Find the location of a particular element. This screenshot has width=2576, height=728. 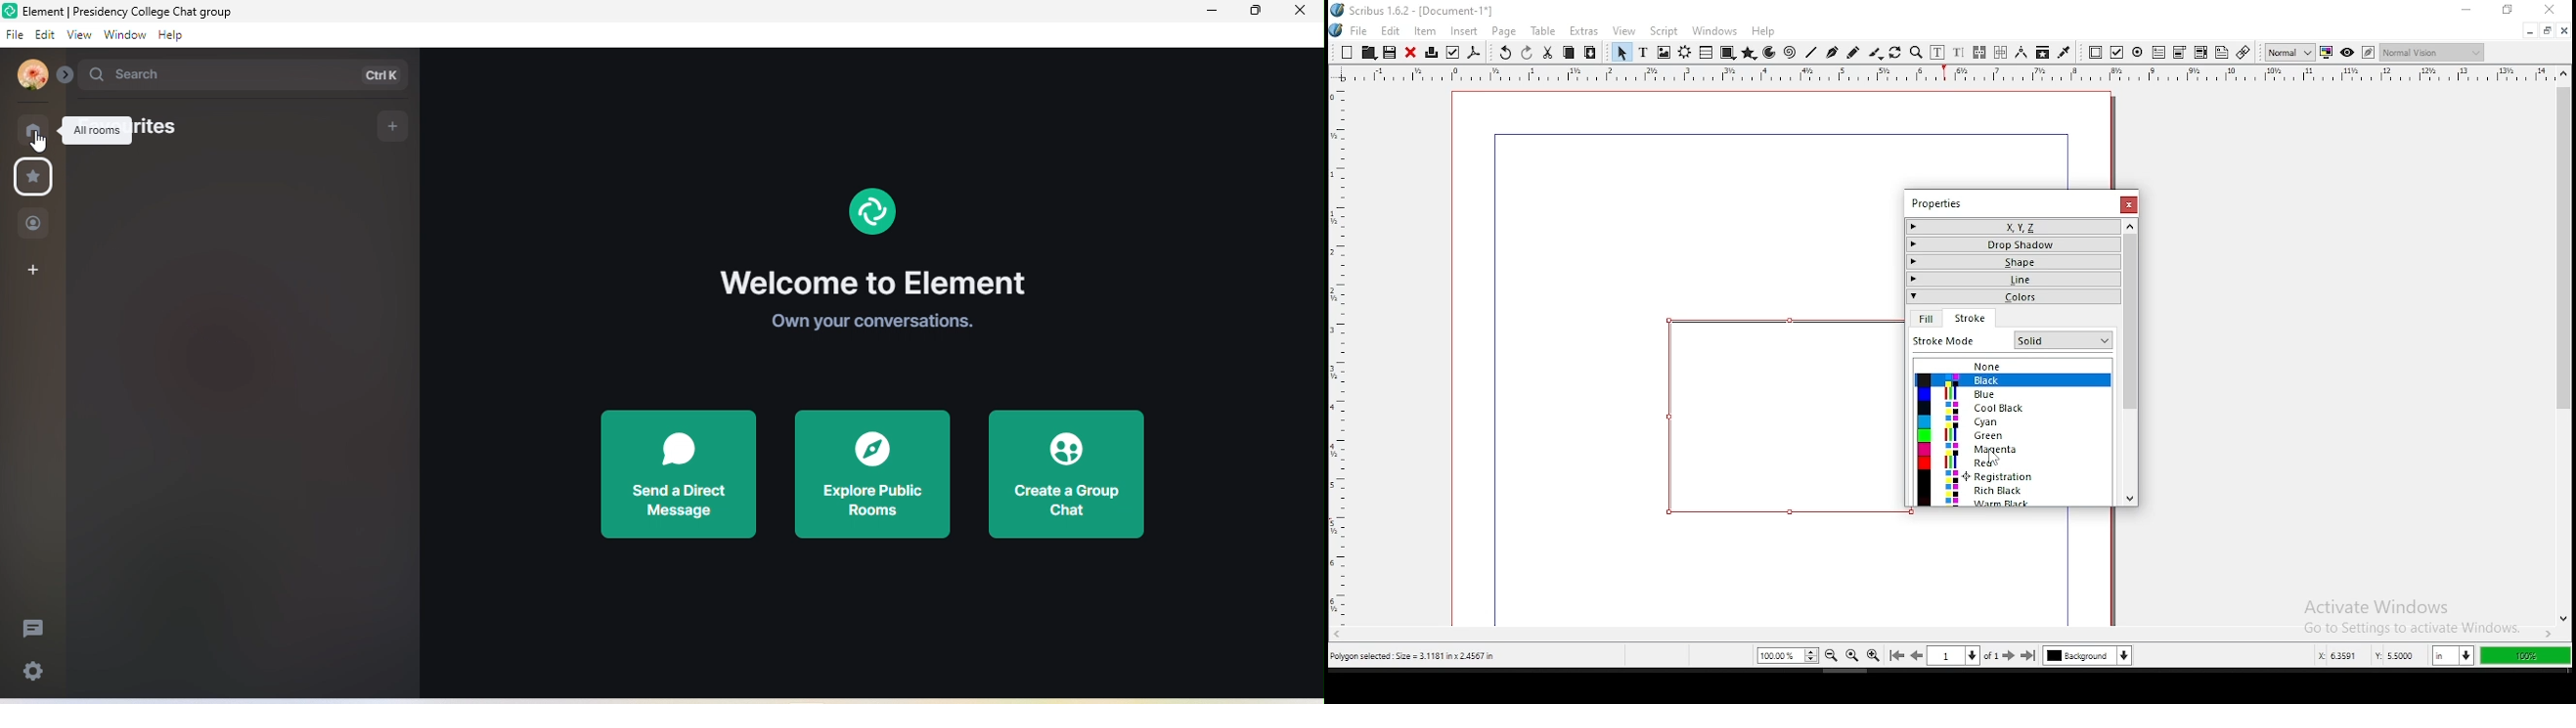

select current layer is located at coordinates (2087, 655).